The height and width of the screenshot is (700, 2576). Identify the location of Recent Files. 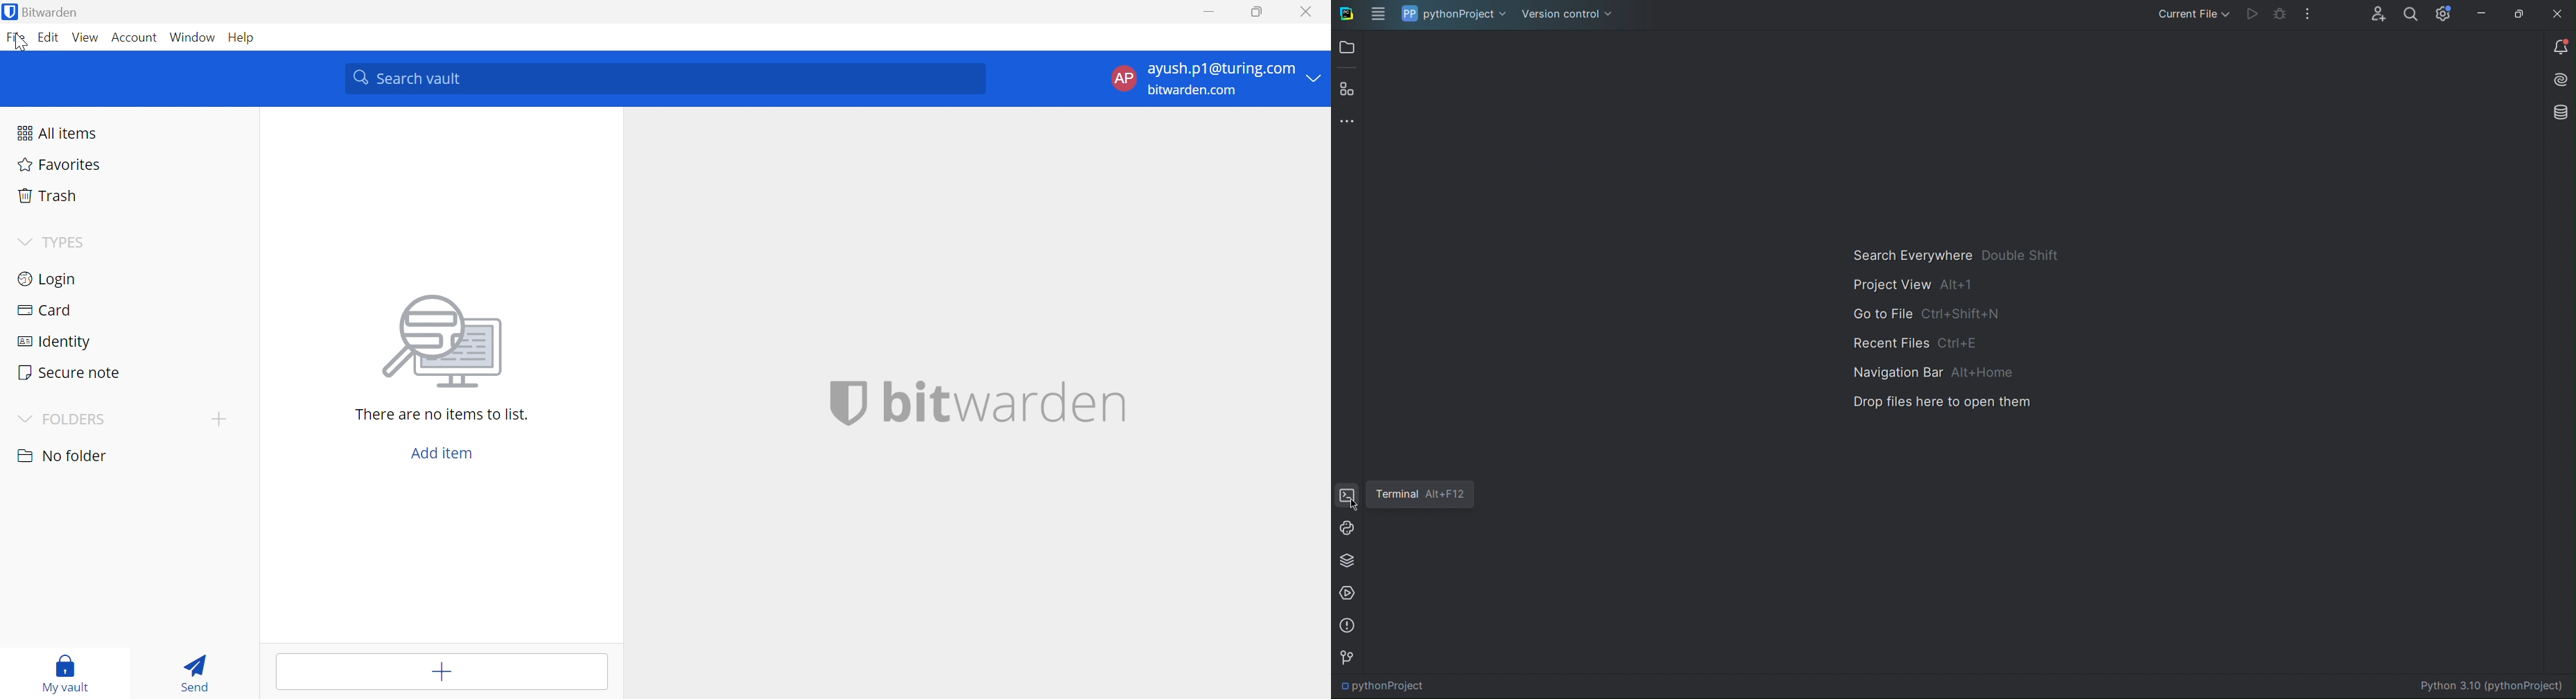
(1913, 342).